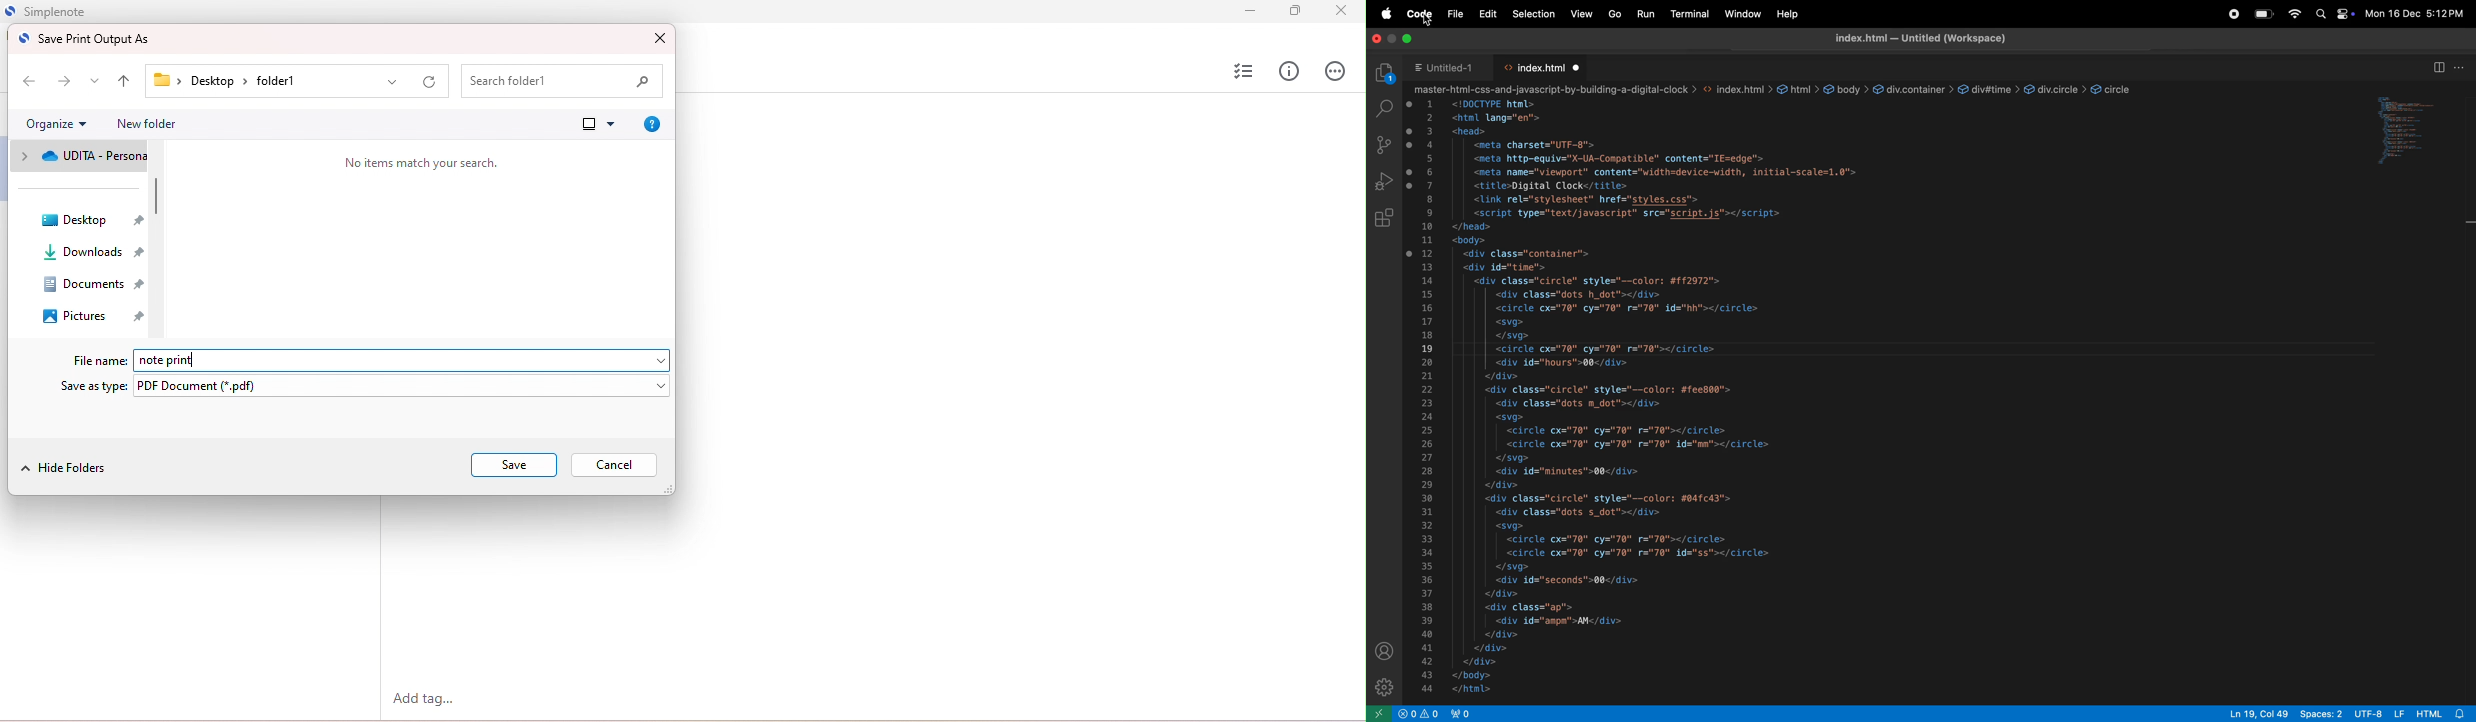 The image size is (2492, 728). What do you see at coordinates (1510, 322) in the screenshot?
I see `| <svg>` at bounding box center [1510, 322].